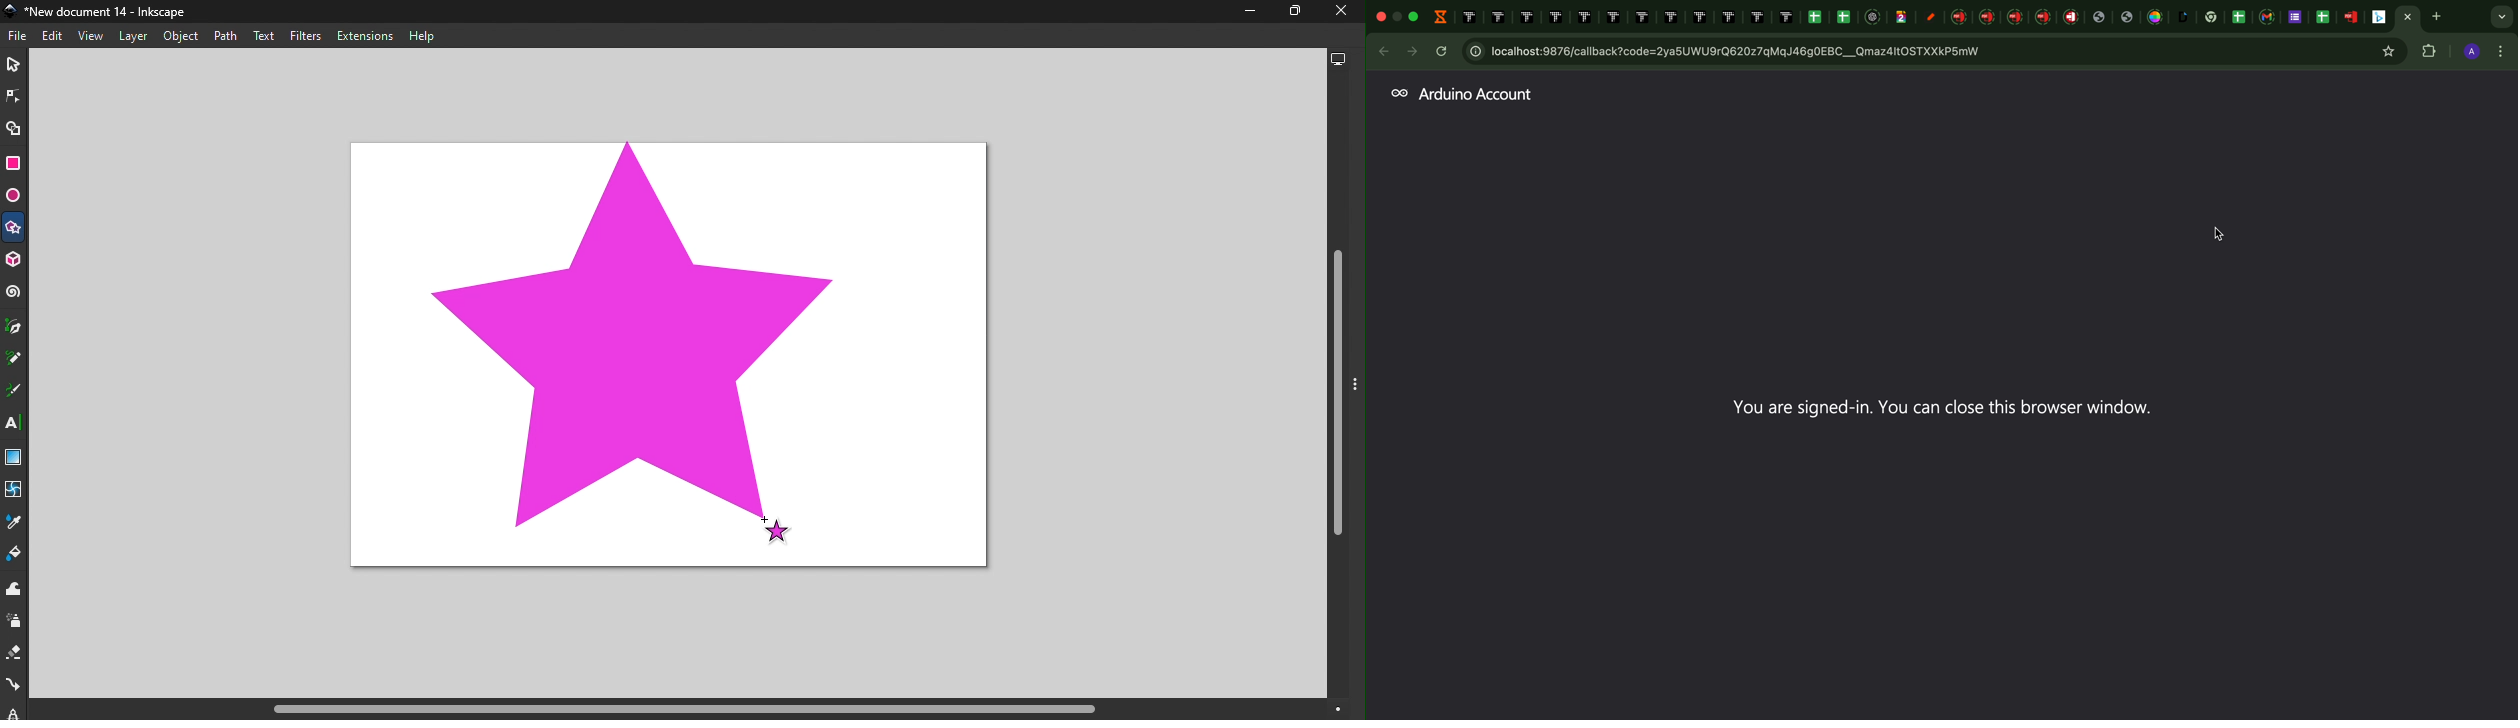  I want to click on Vertical scroll bar, so click(1337, 386).